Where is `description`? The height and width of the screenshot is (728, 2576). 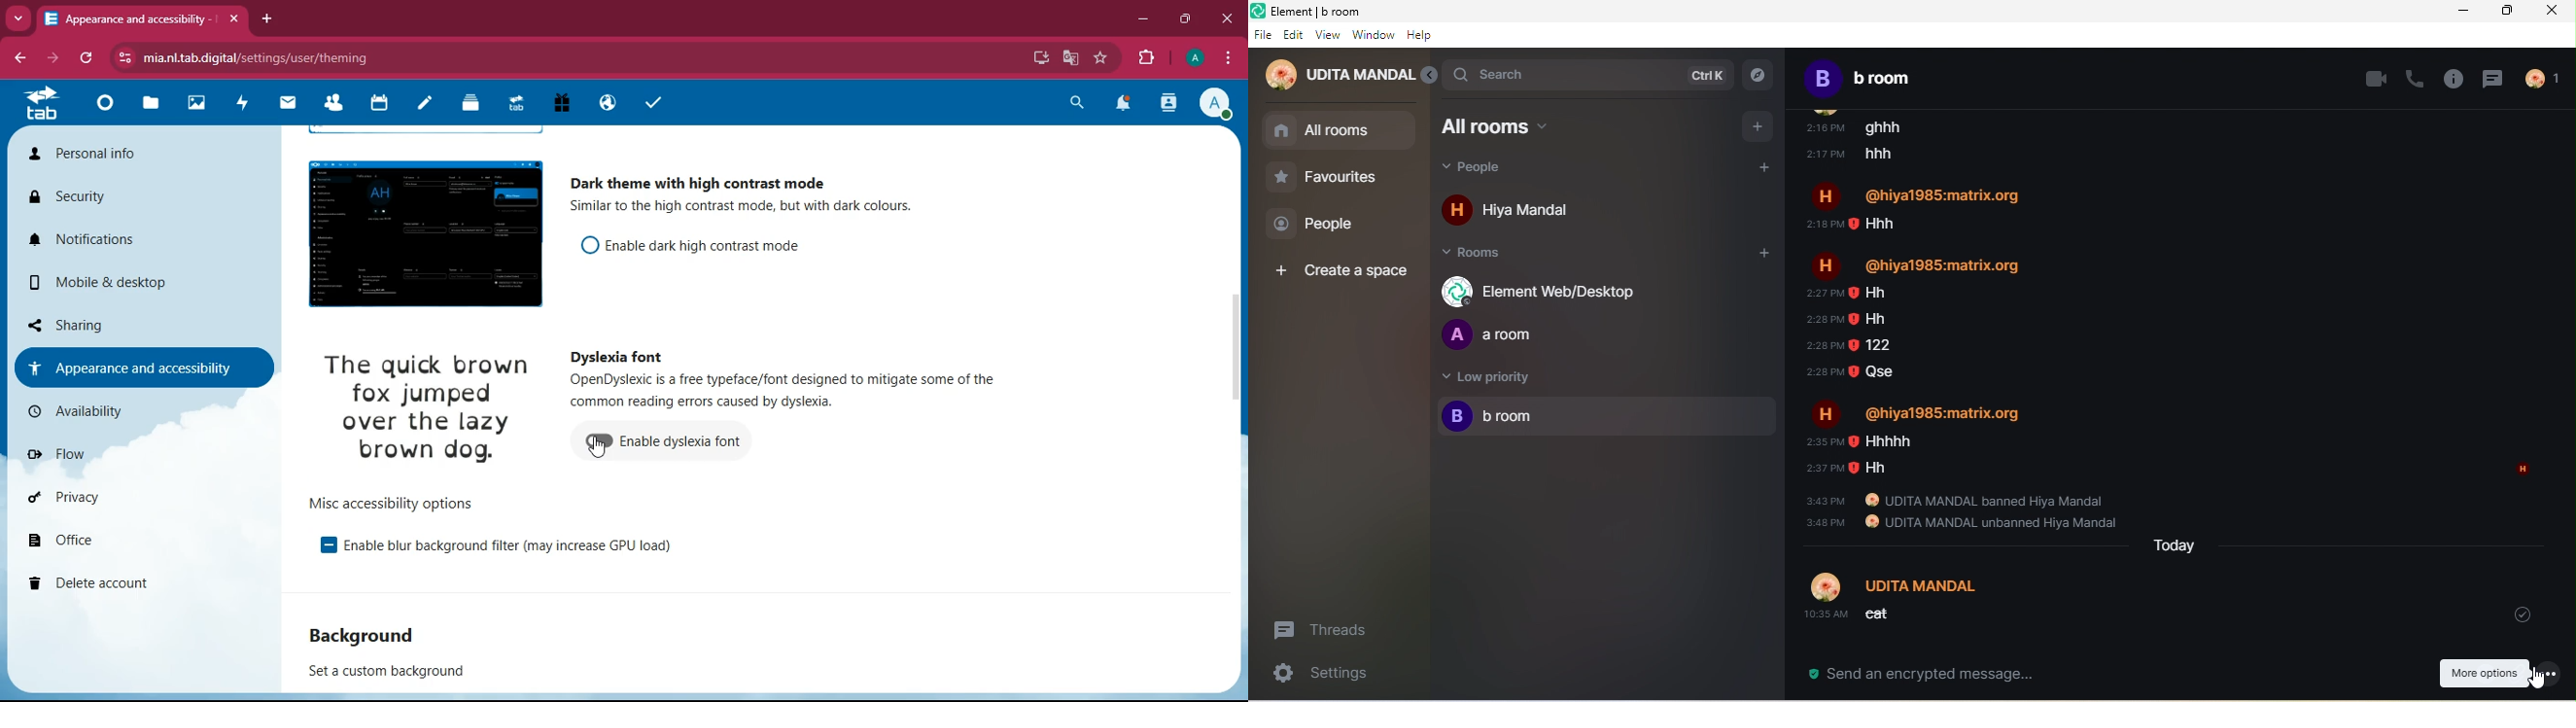 description is located at coordinates (749, 208).